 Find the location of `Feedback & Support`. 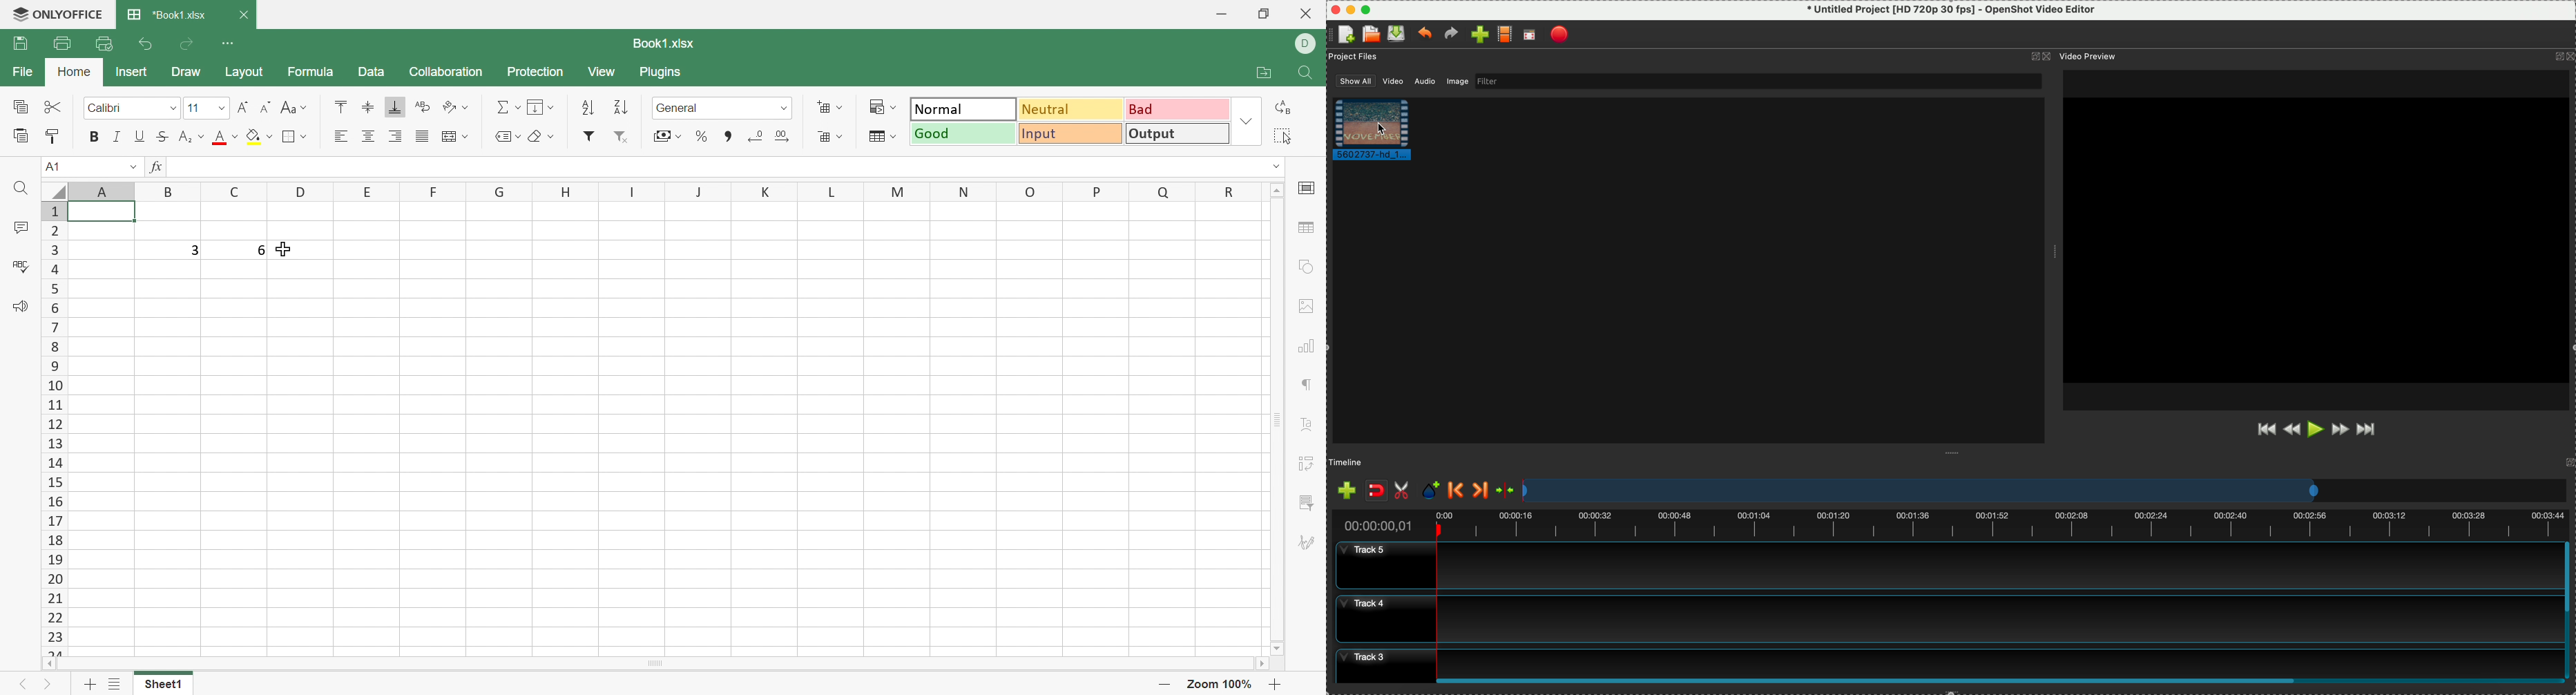

Feedback & Support is located at coordinates (21, 305).